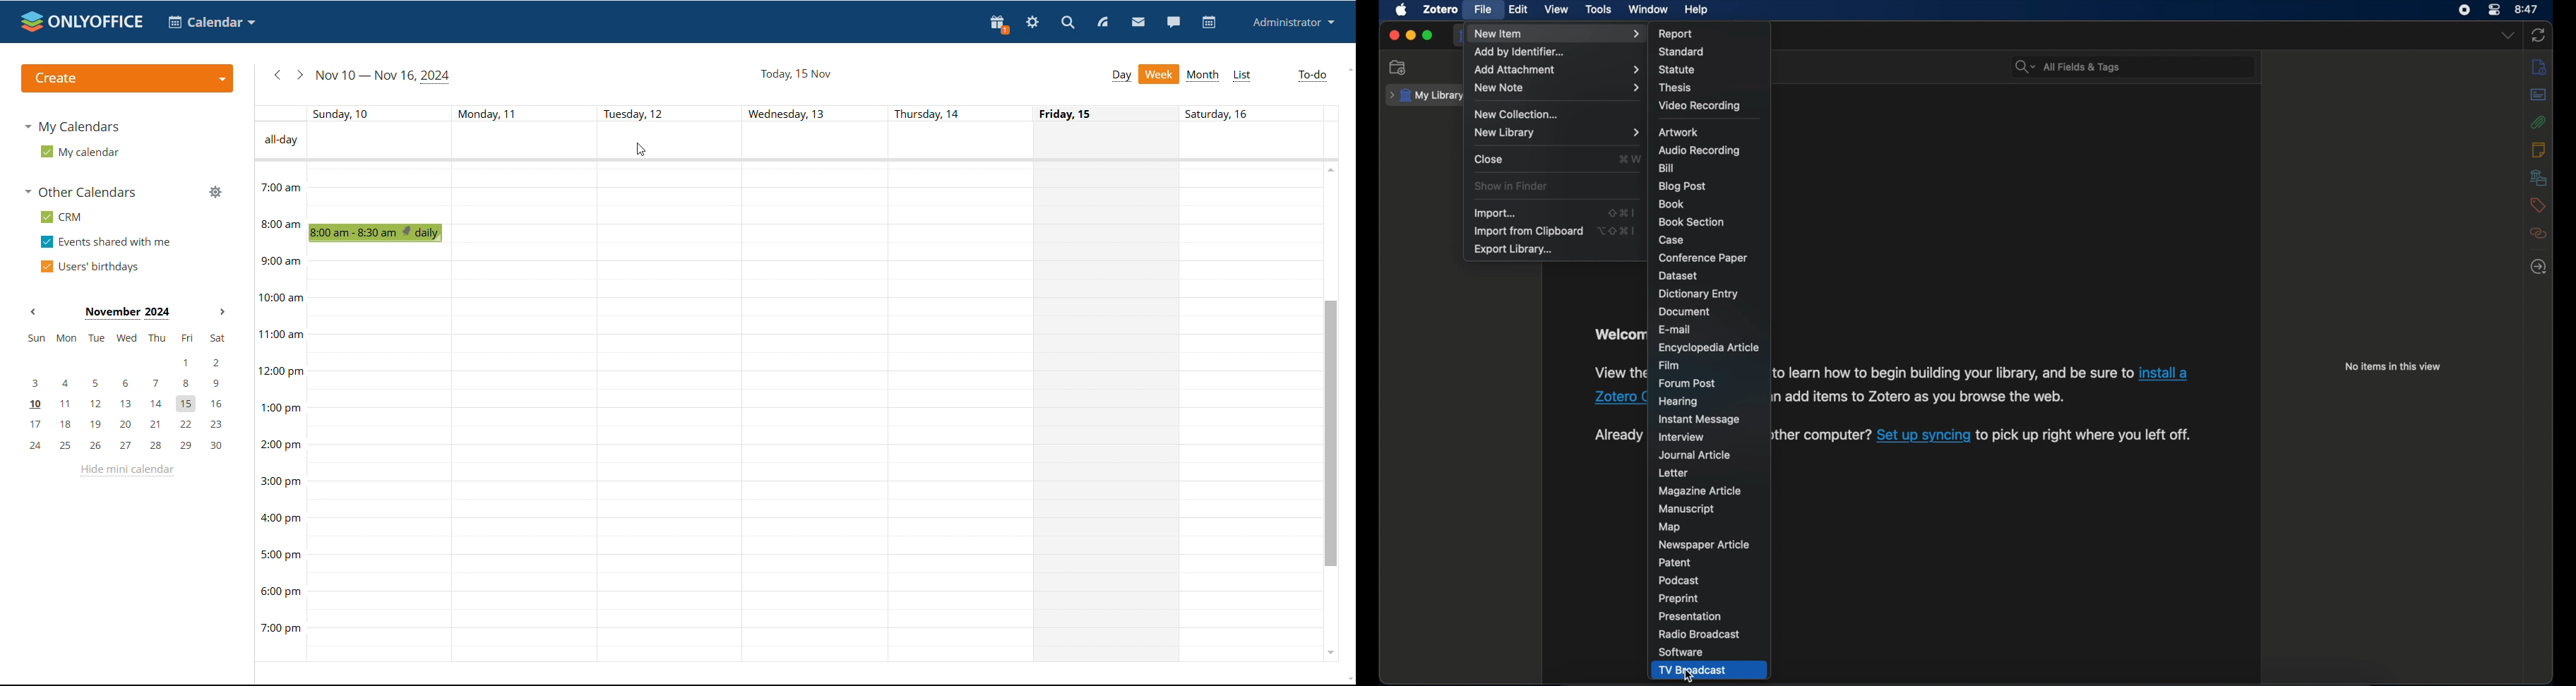 This screenshot has height=700, width=2576. Describe the element at coordinates (1683, 437) in the screenshot. I see `interview` at that location.